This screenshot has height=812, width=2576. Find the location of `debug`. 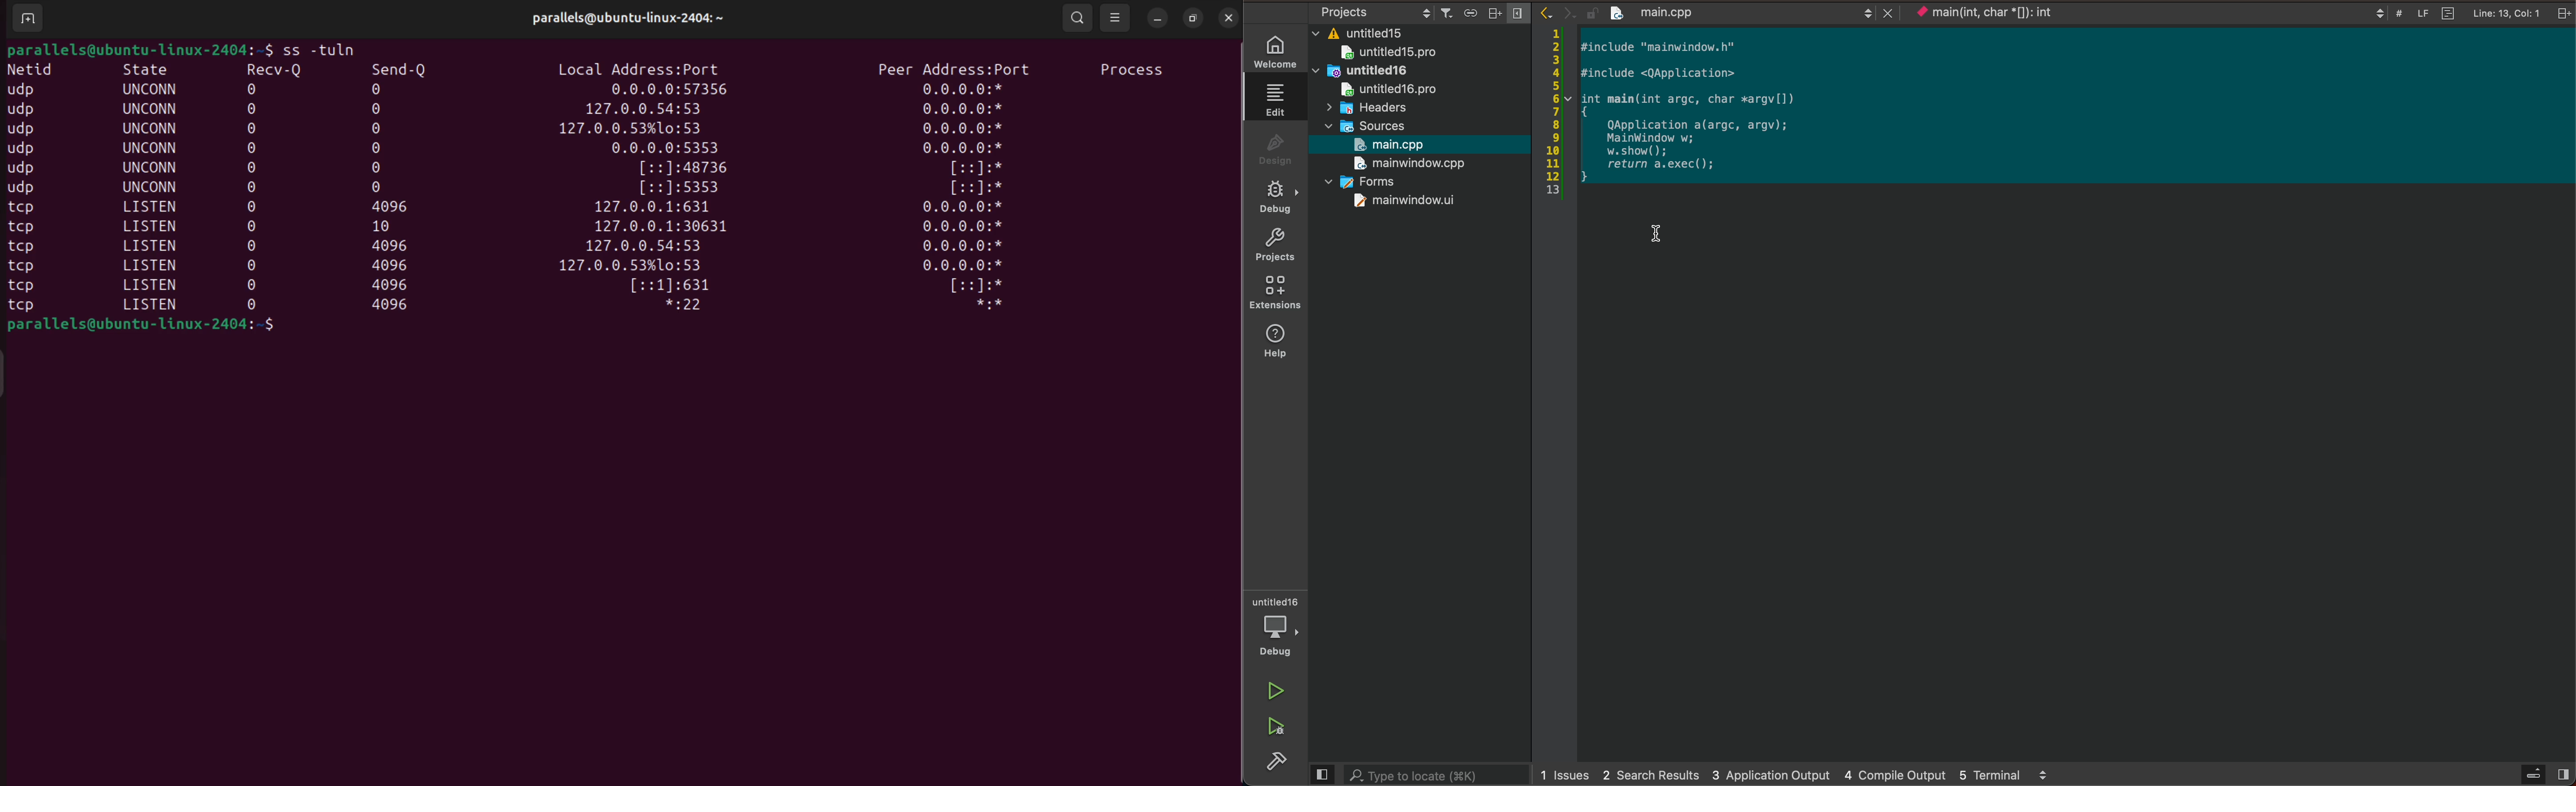

debug is located at coordinates (1281, 198).